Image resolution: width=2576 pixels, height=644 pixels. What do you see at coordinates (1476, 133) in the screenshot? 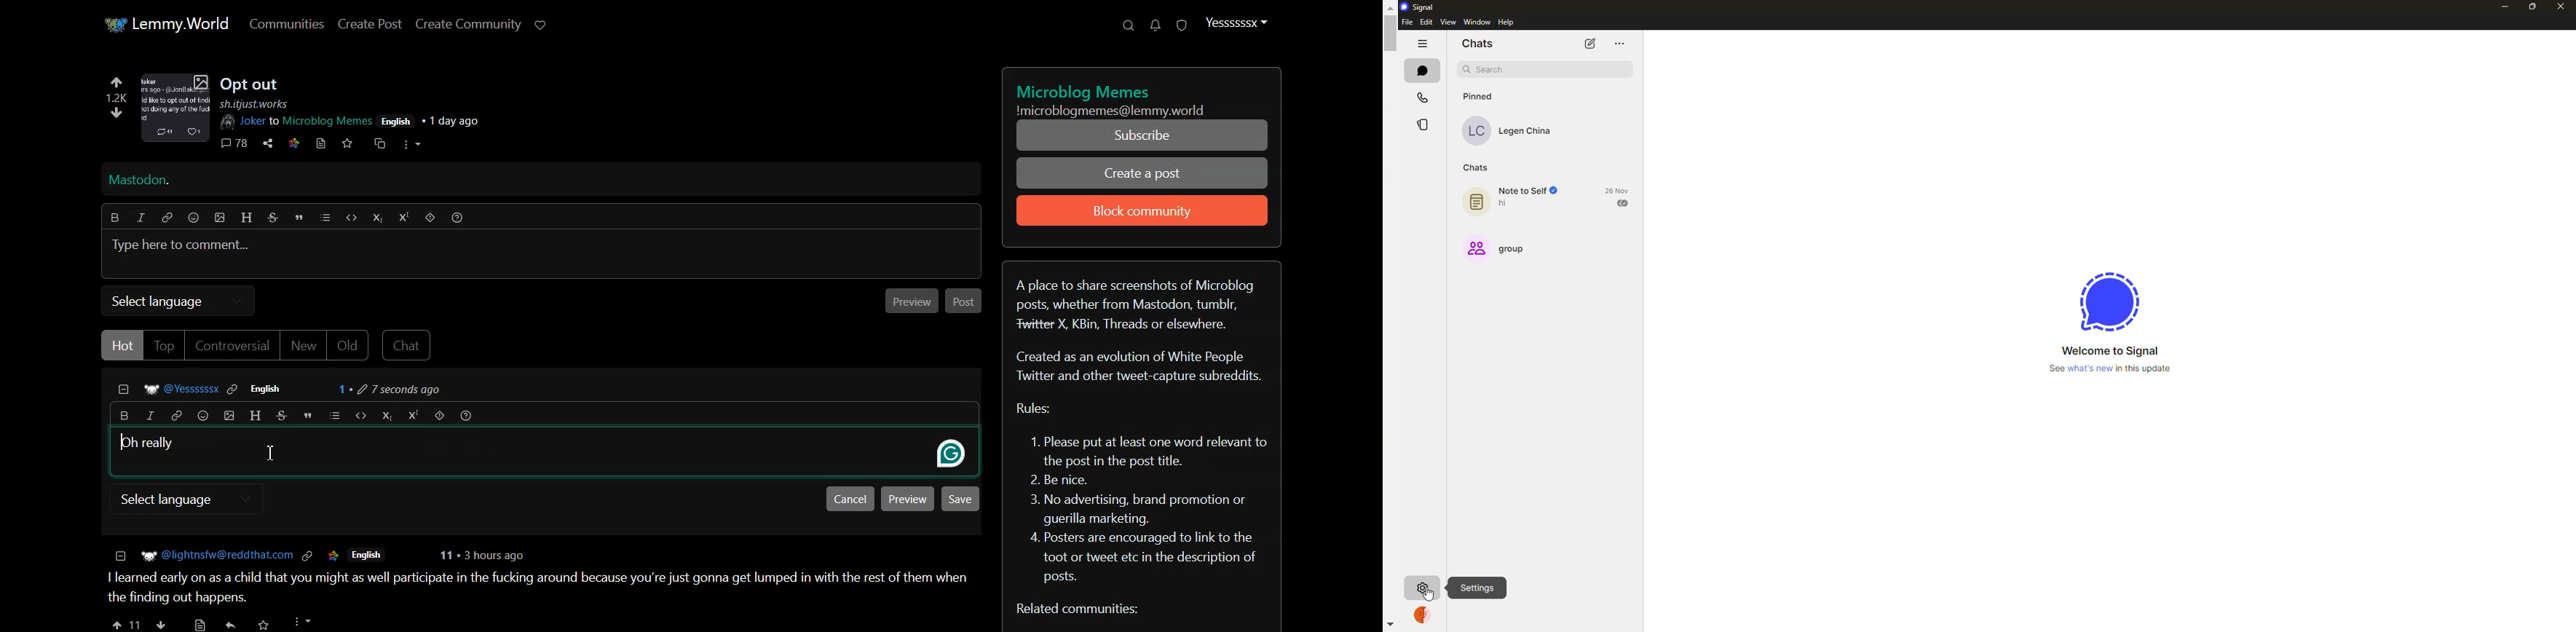
I see `LC` at bounding box center [1476, 133].